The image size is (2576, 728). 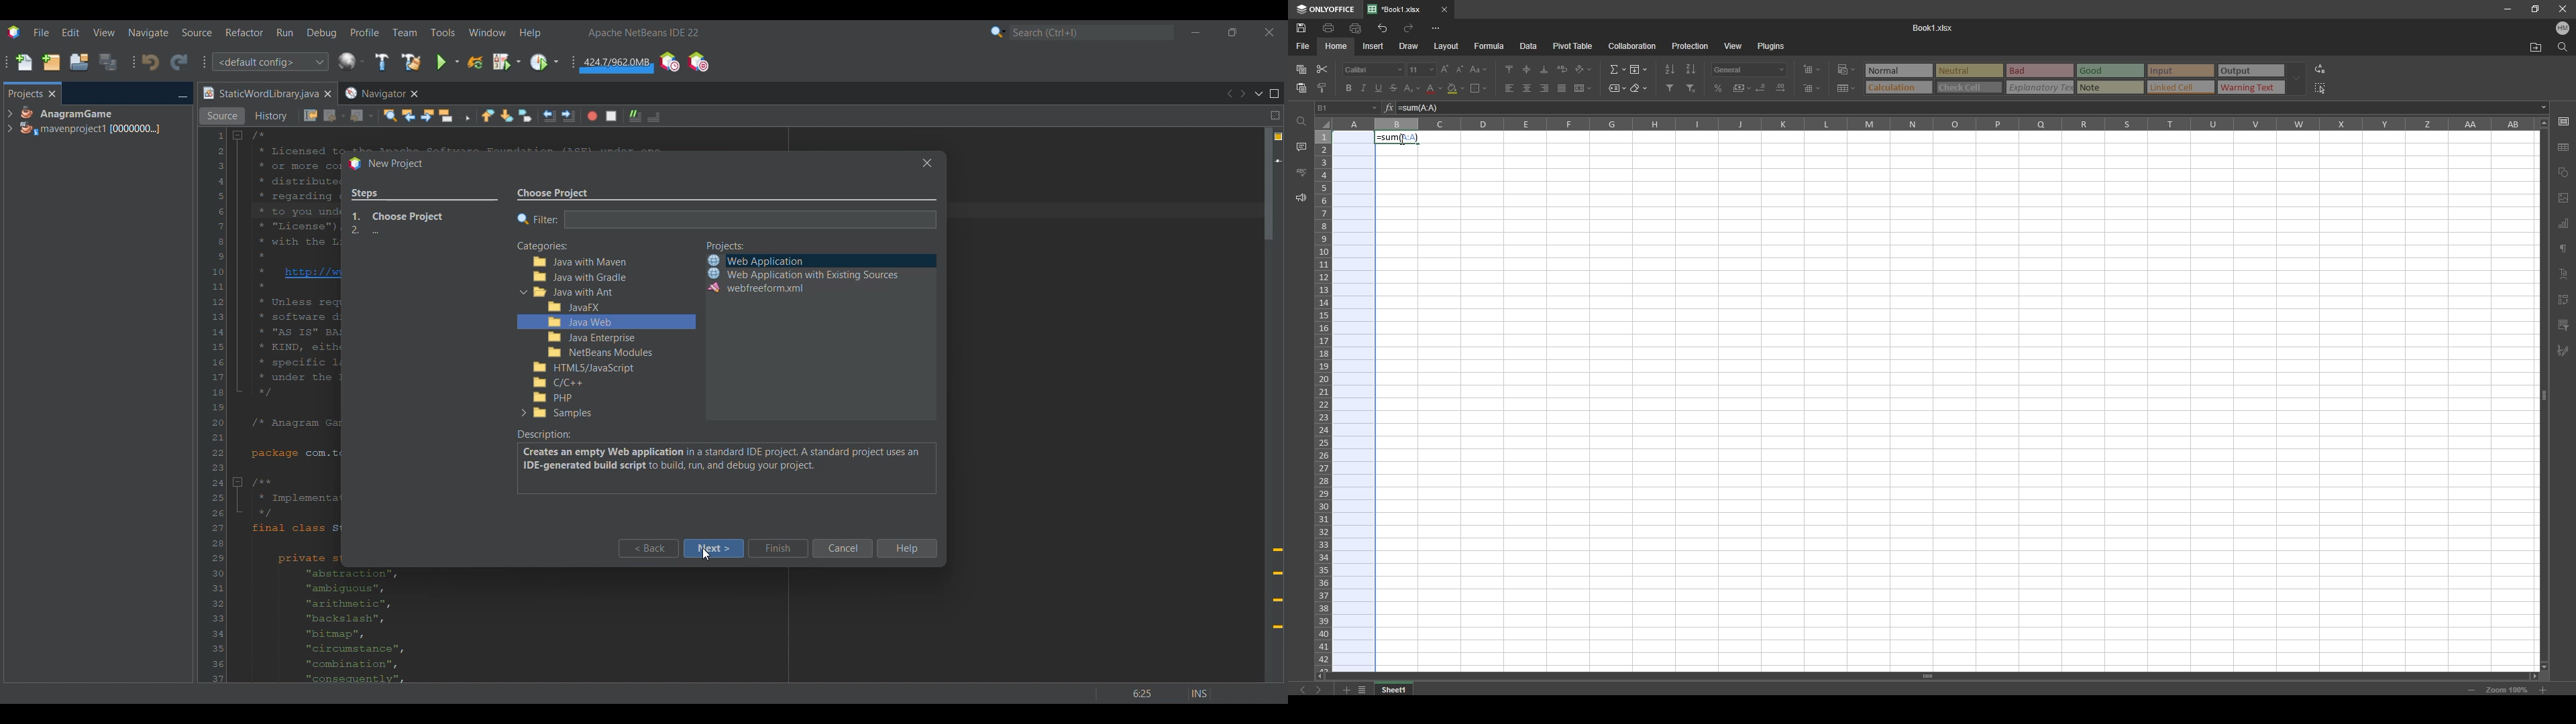 What do you see at coordinates (1933, 27) in the screenshot?
I see `file name` at bounding box center [1933, 27].